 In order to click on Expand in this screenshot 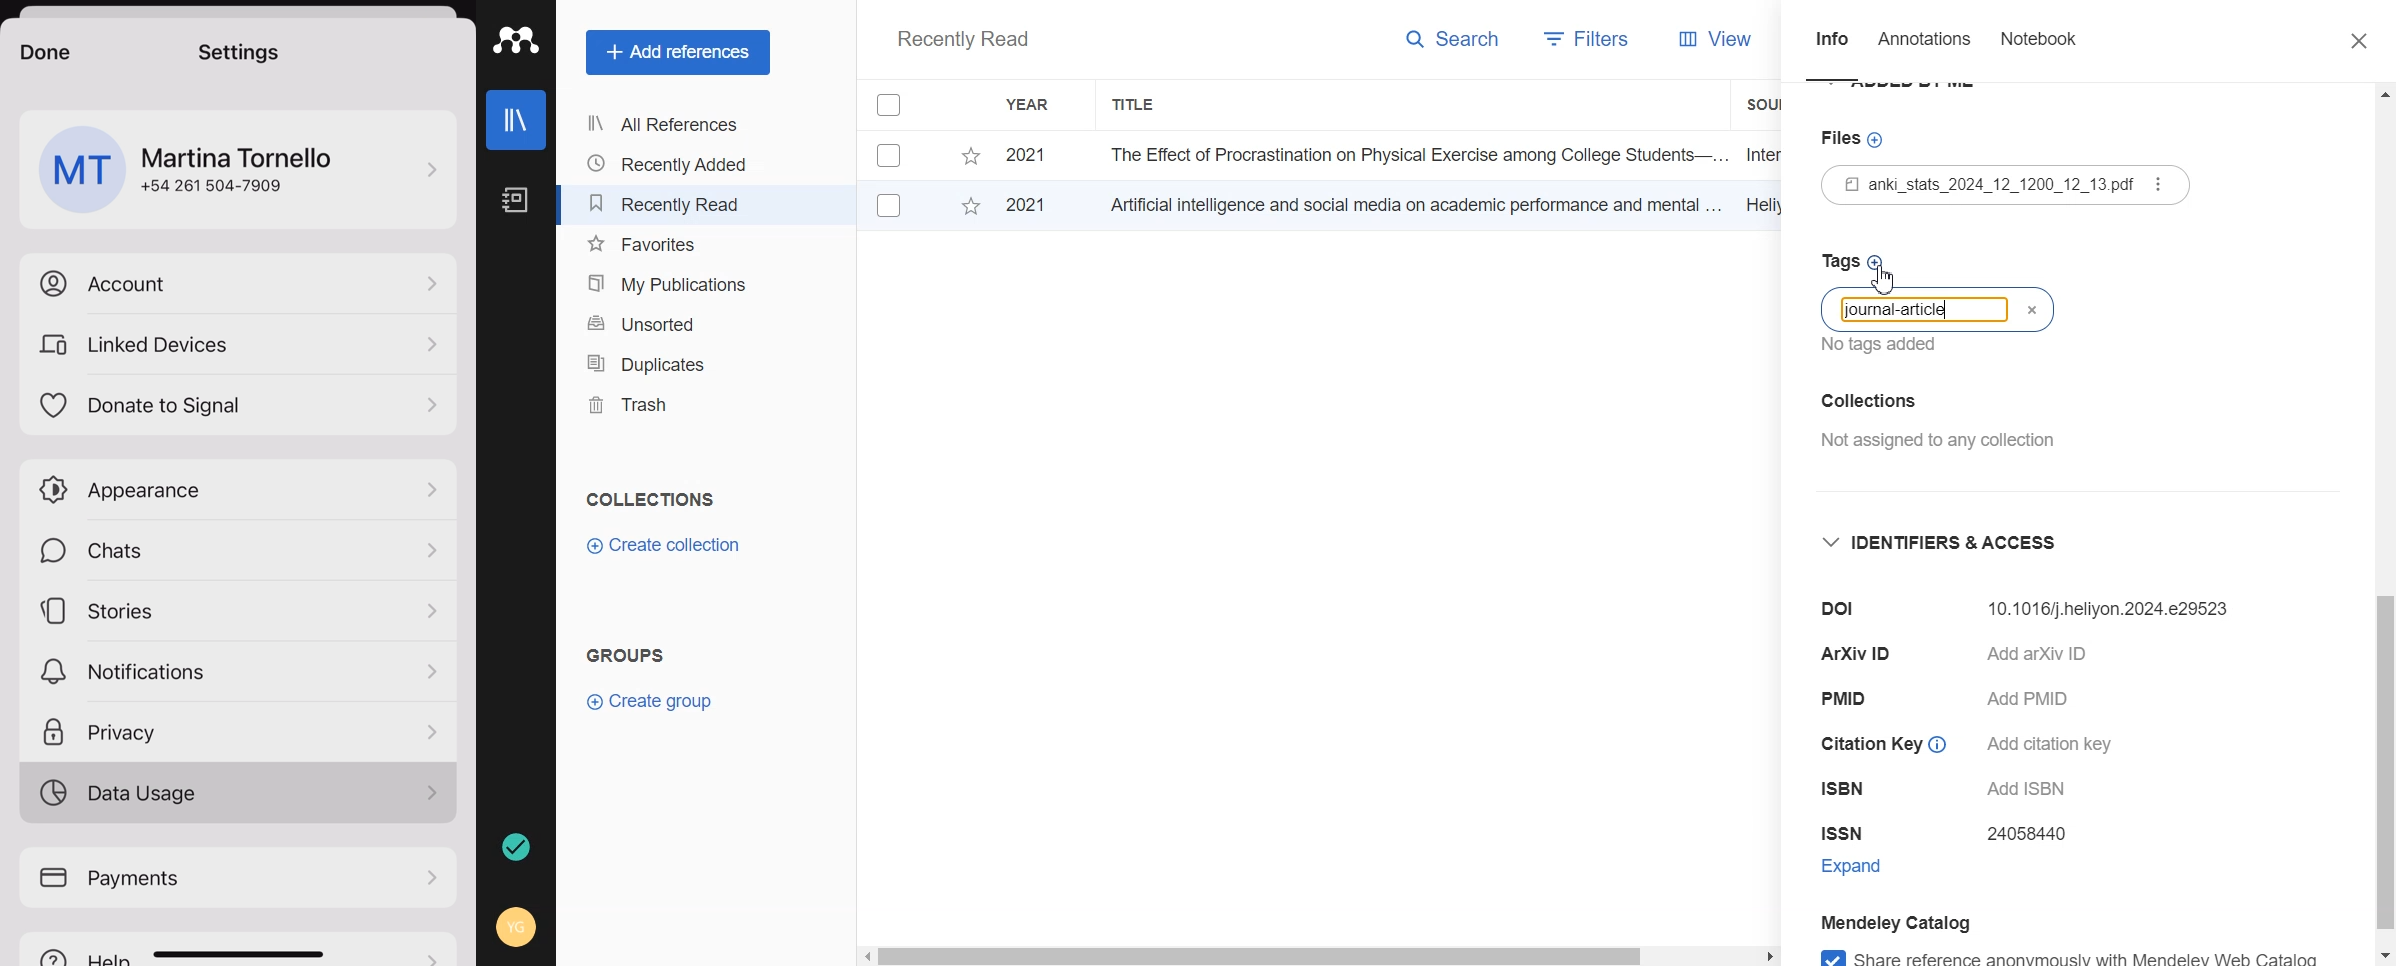, I will do `click(1870, 870)`.